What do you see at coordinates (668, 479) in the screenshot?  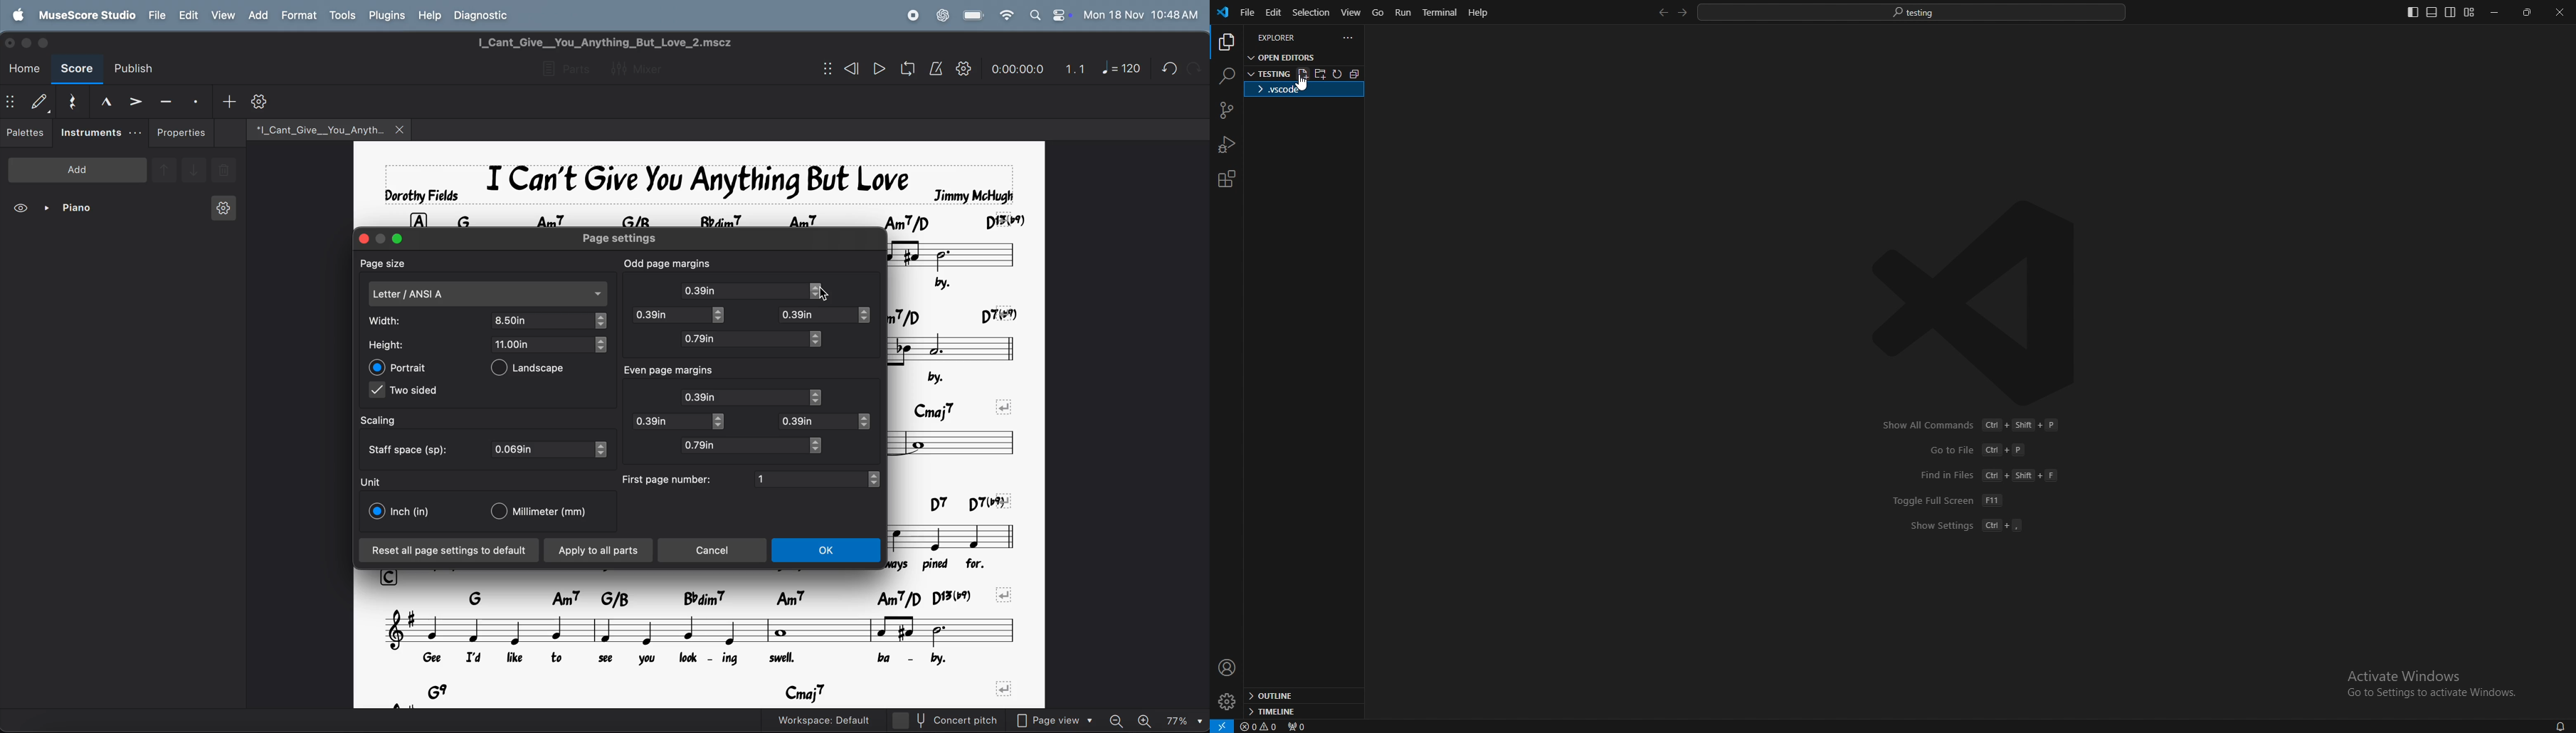 I see `first page no` at bounding box center [668, 479].